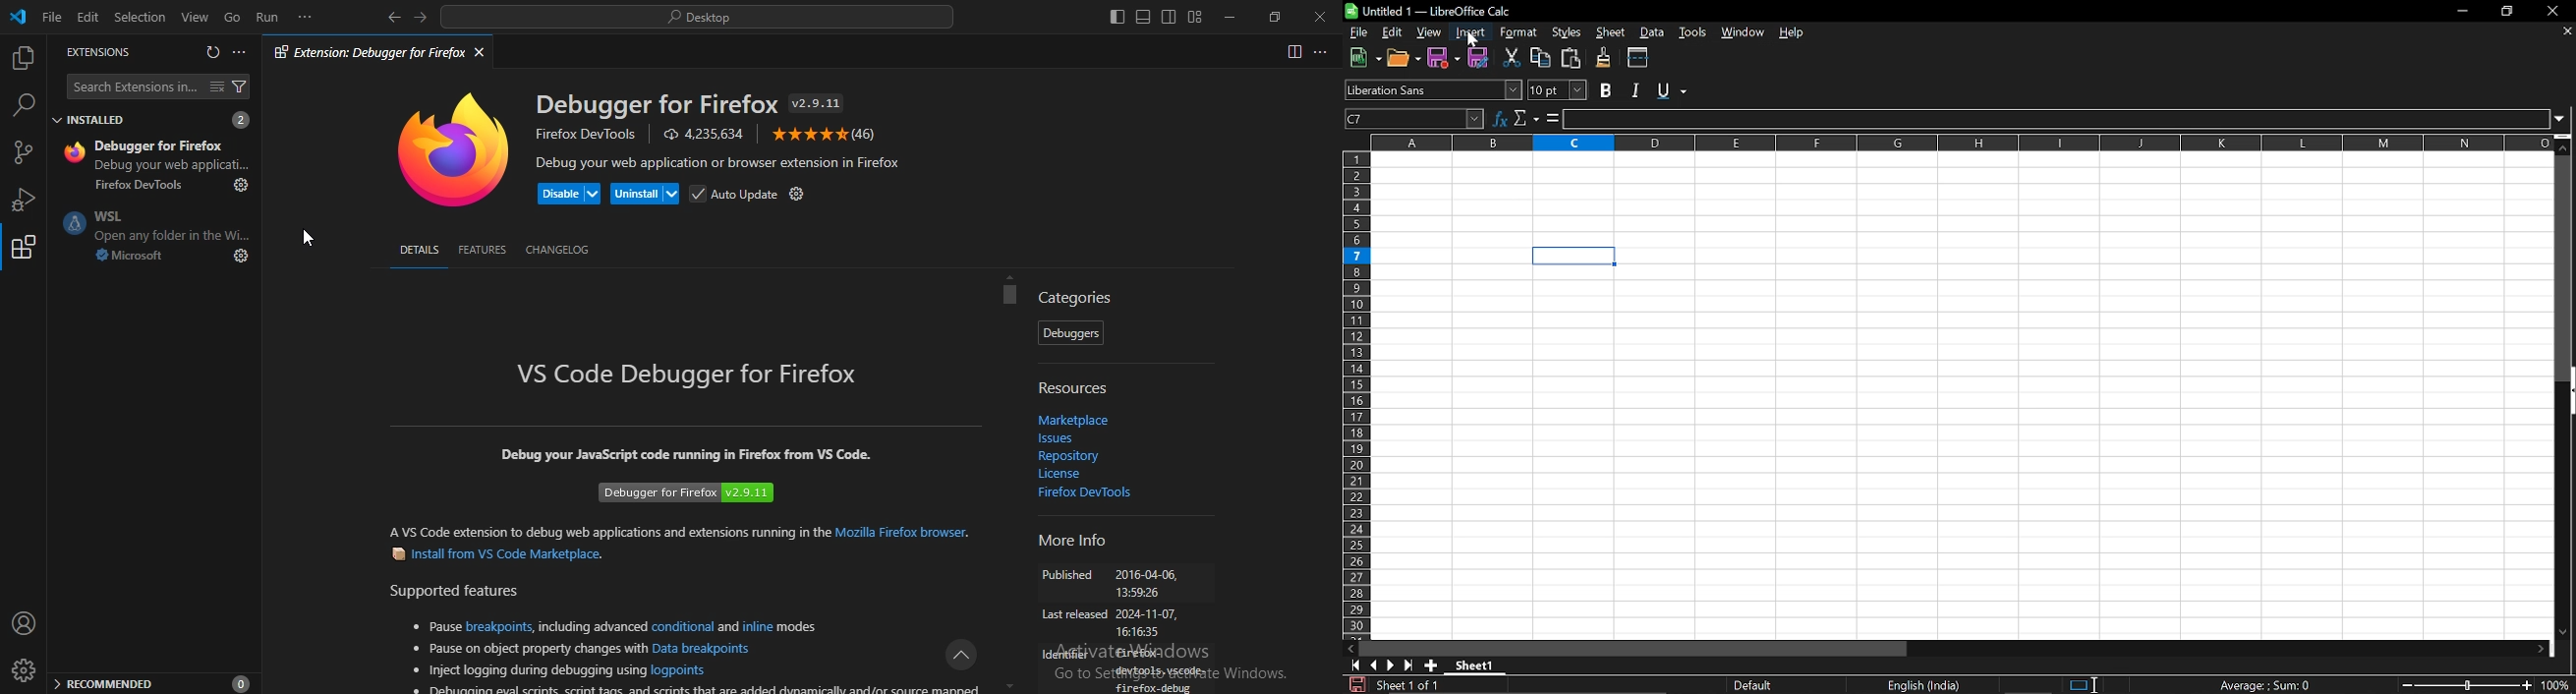 This screenshot has height=700, width=2576. I want to click on Open, so click(1404, 58).